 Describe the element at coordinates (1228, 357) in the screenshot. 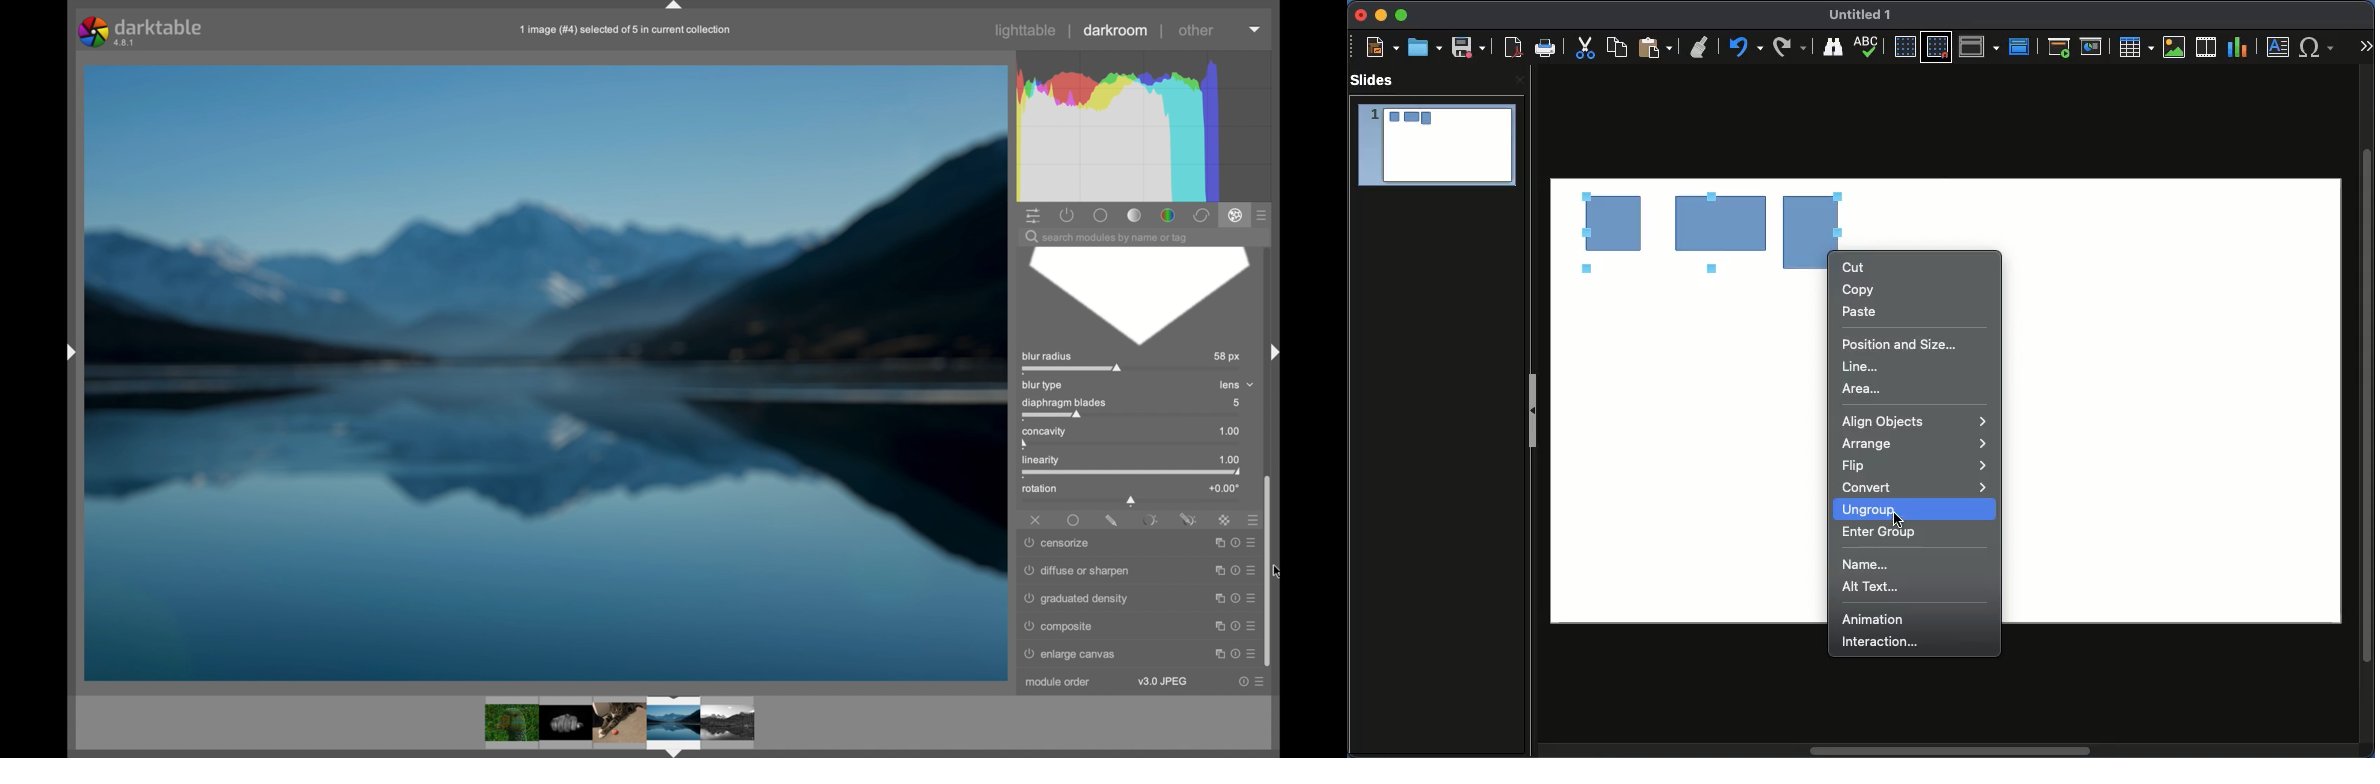

I see `58 px` at that location.